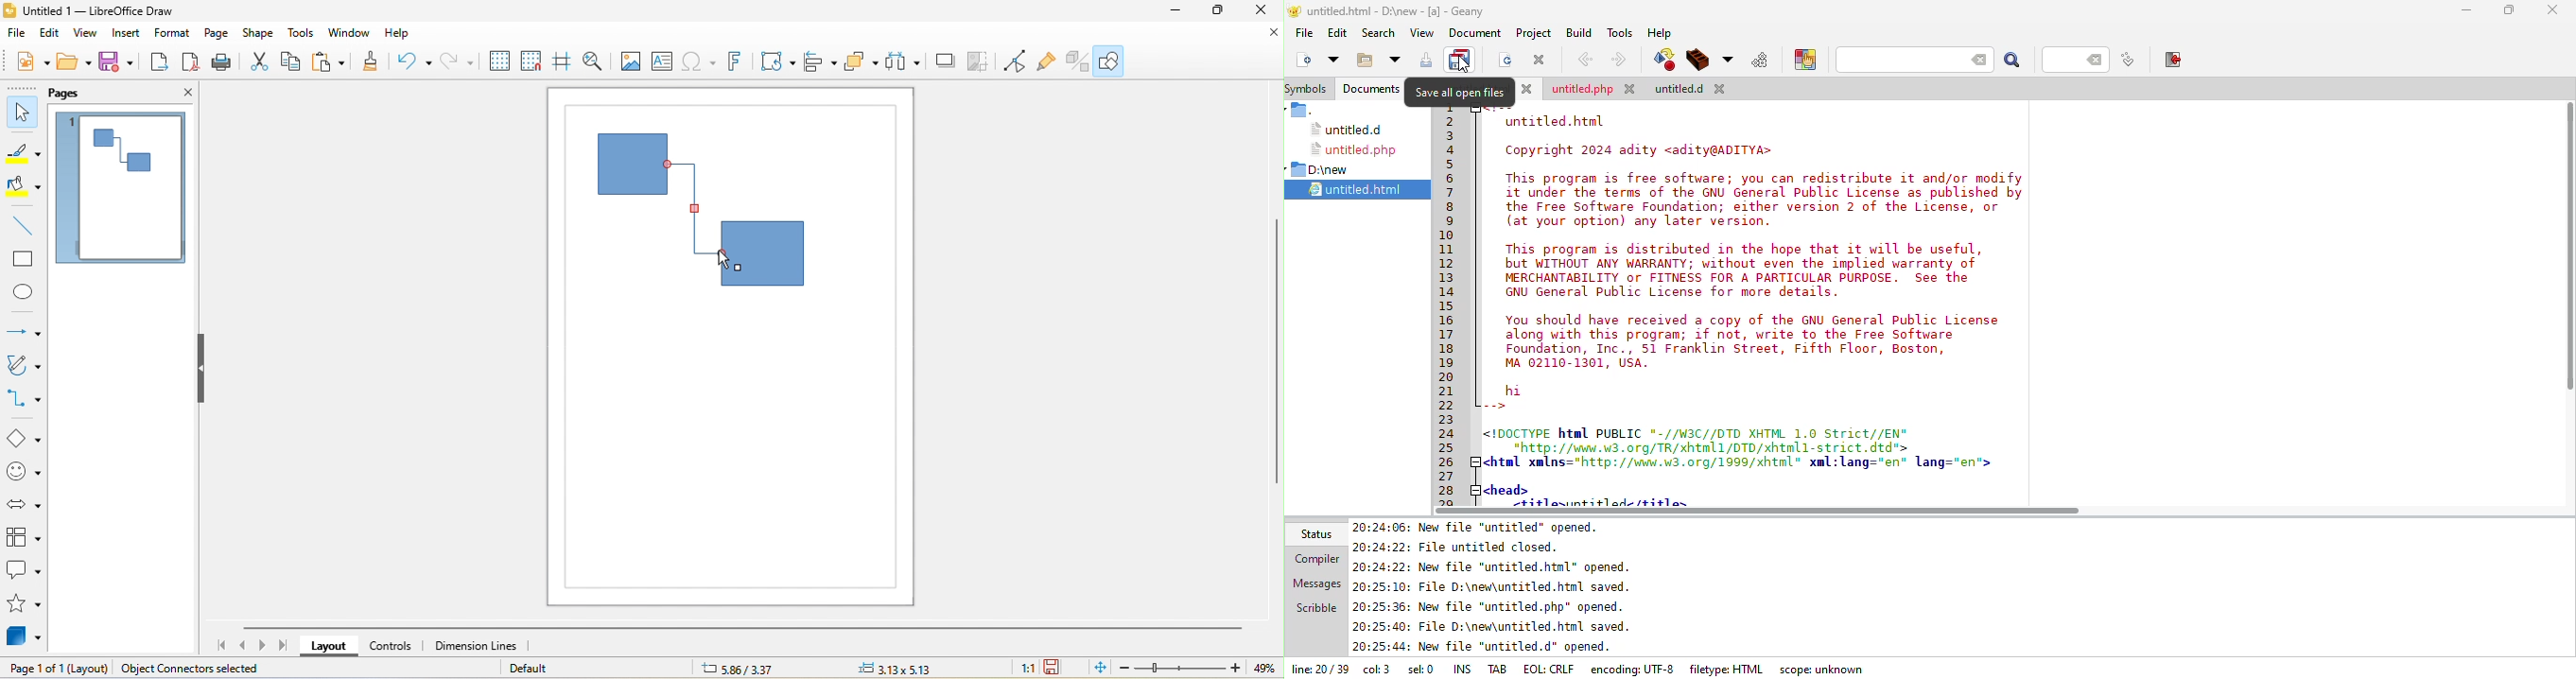  Describe the element at coordinates (294, 62) in the screenshot. I see `copy` at that location.